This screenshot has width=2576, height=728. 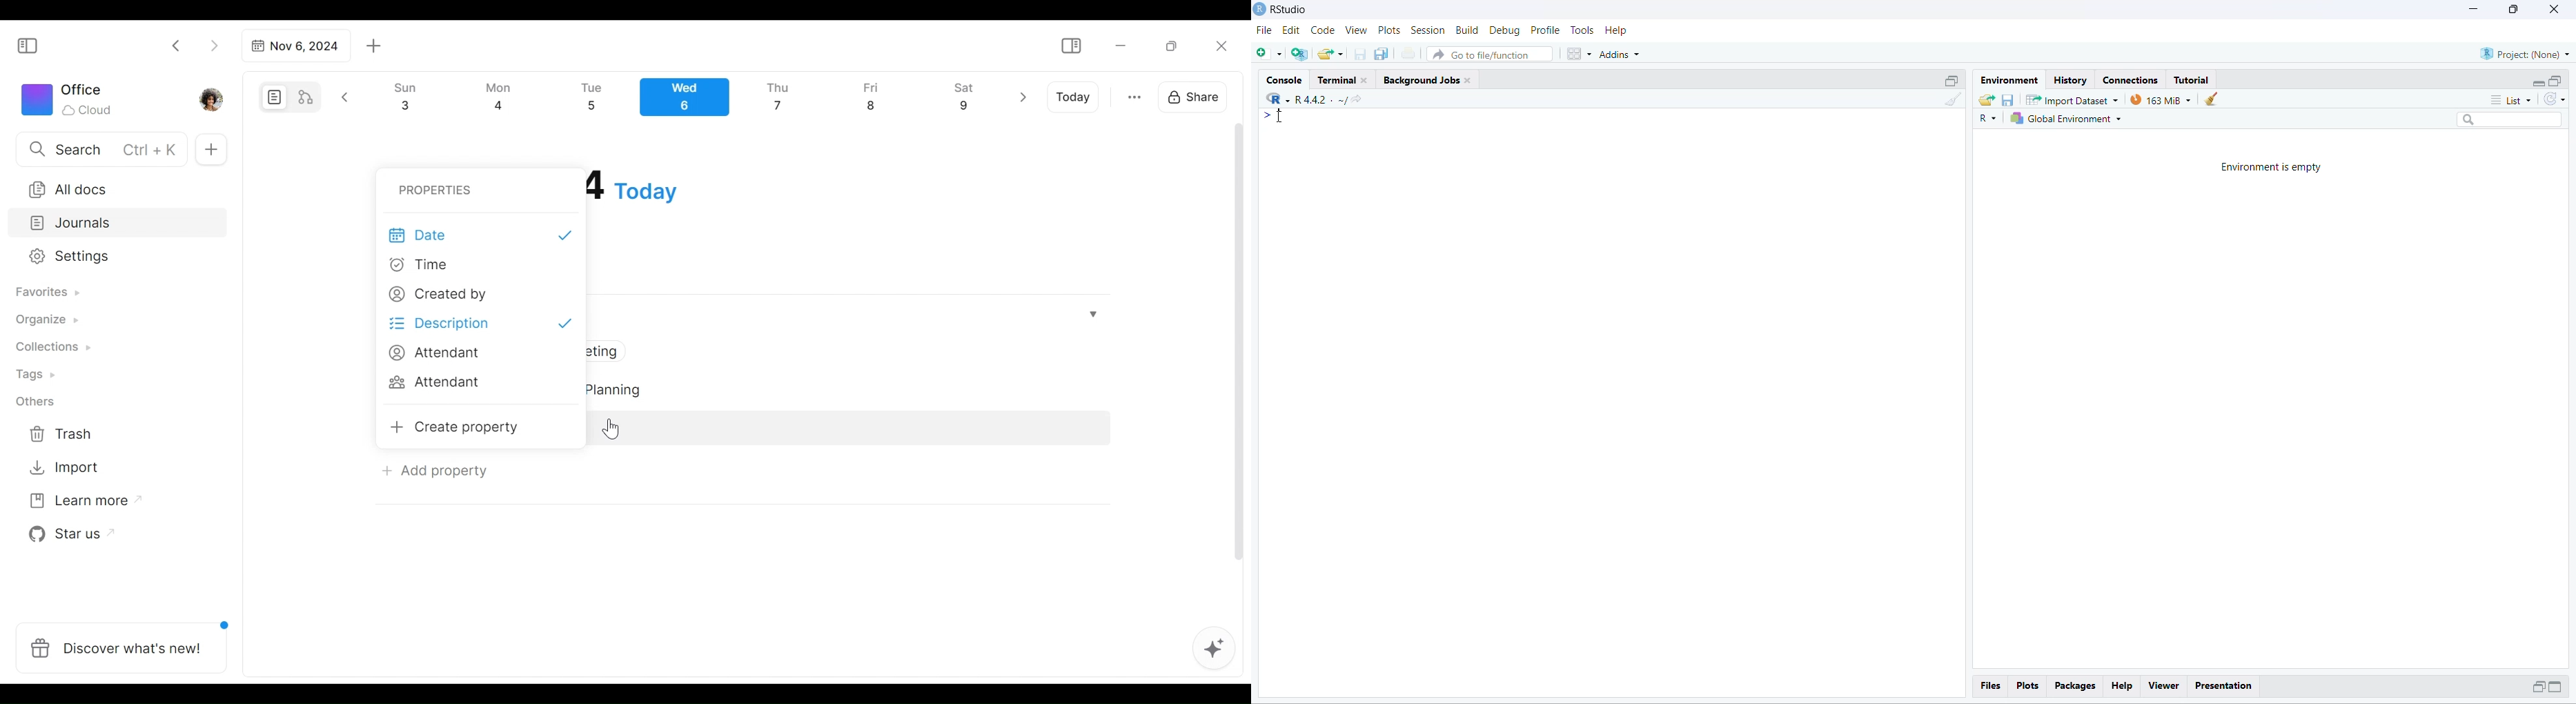 I want to click on Console, so click(x=1284, y=78).